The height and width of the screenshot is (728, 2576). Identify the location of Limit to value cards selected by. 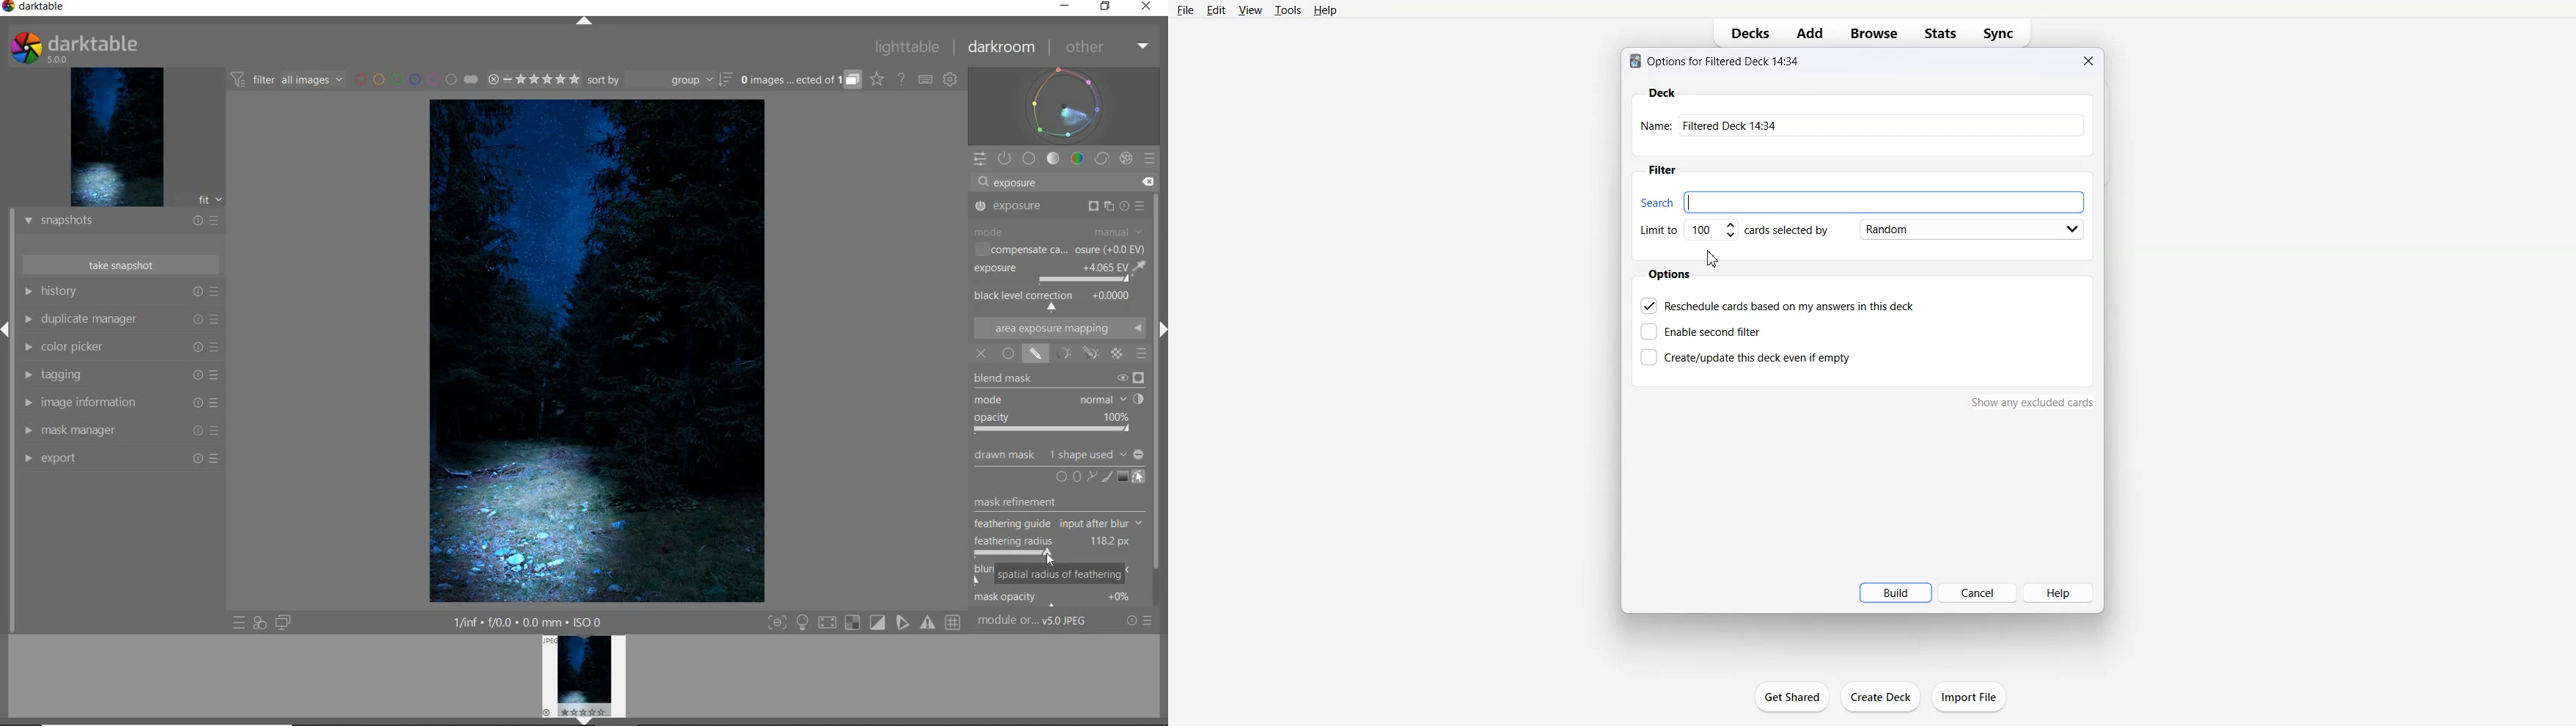
(1731, 231).